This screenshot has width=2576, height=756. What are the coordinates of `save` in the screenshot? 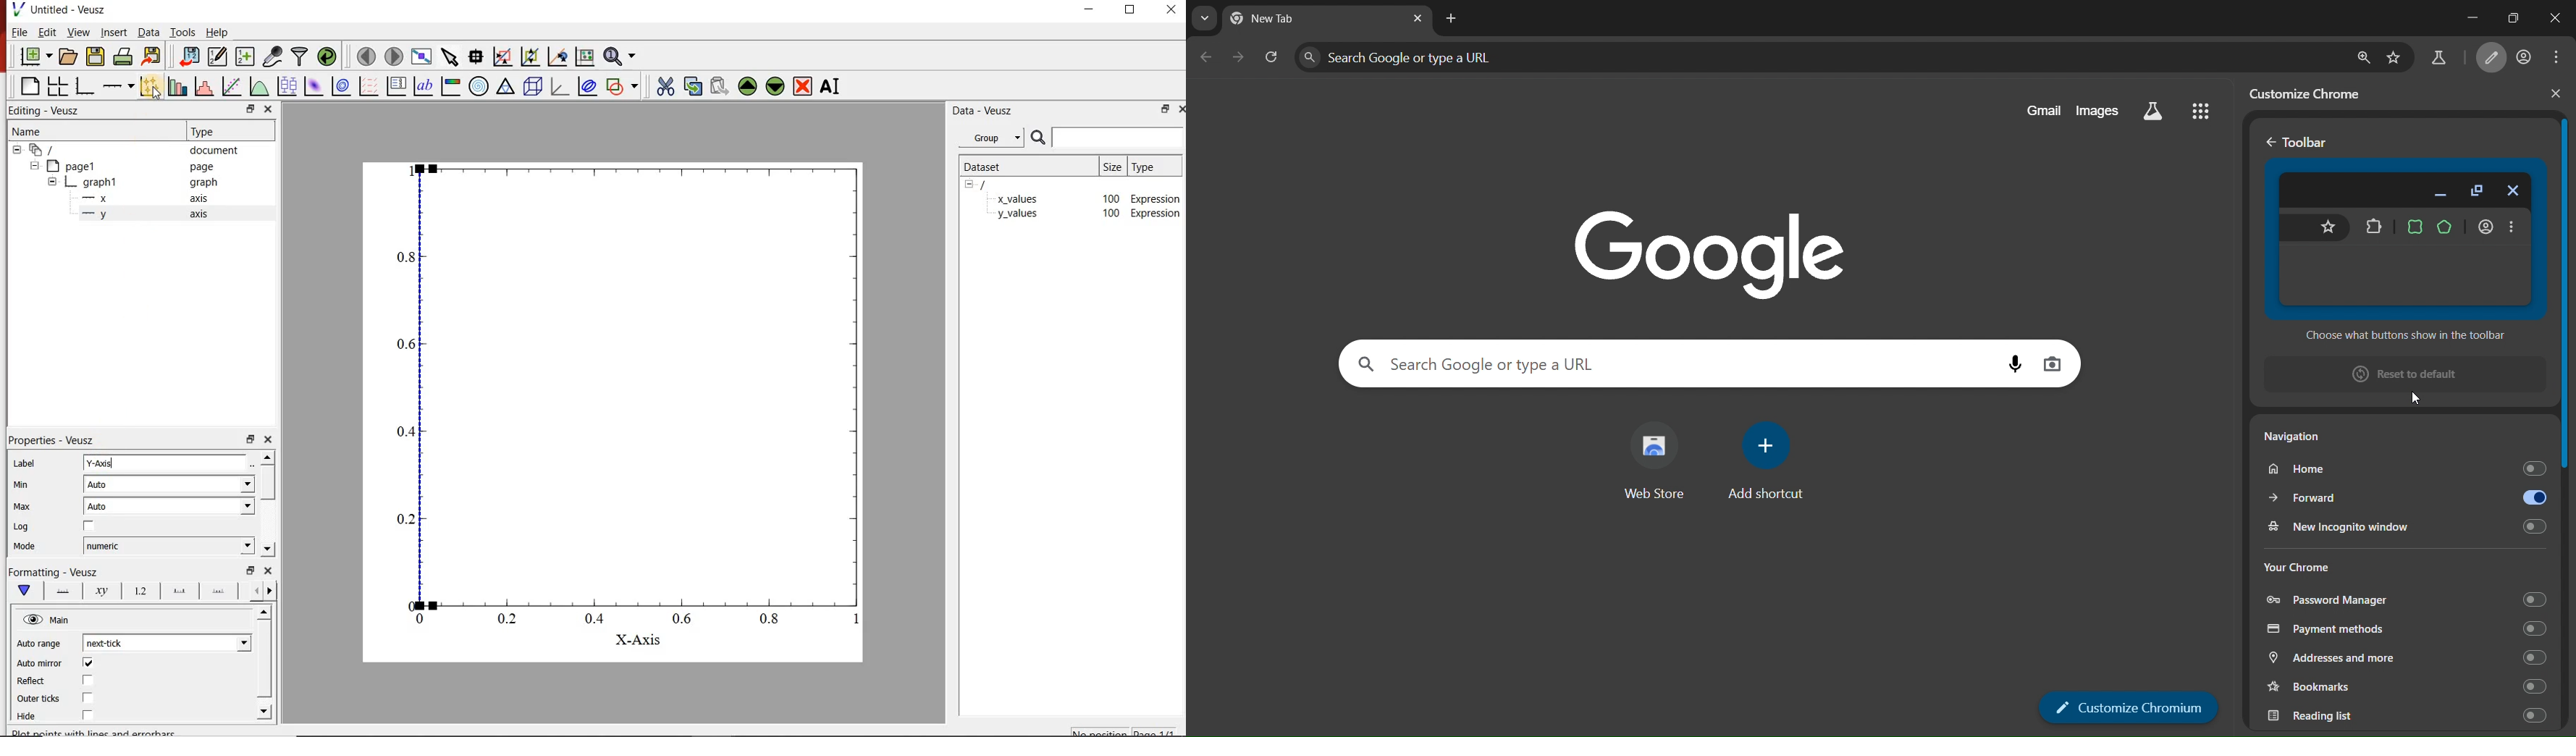 It's located at (96, 56).